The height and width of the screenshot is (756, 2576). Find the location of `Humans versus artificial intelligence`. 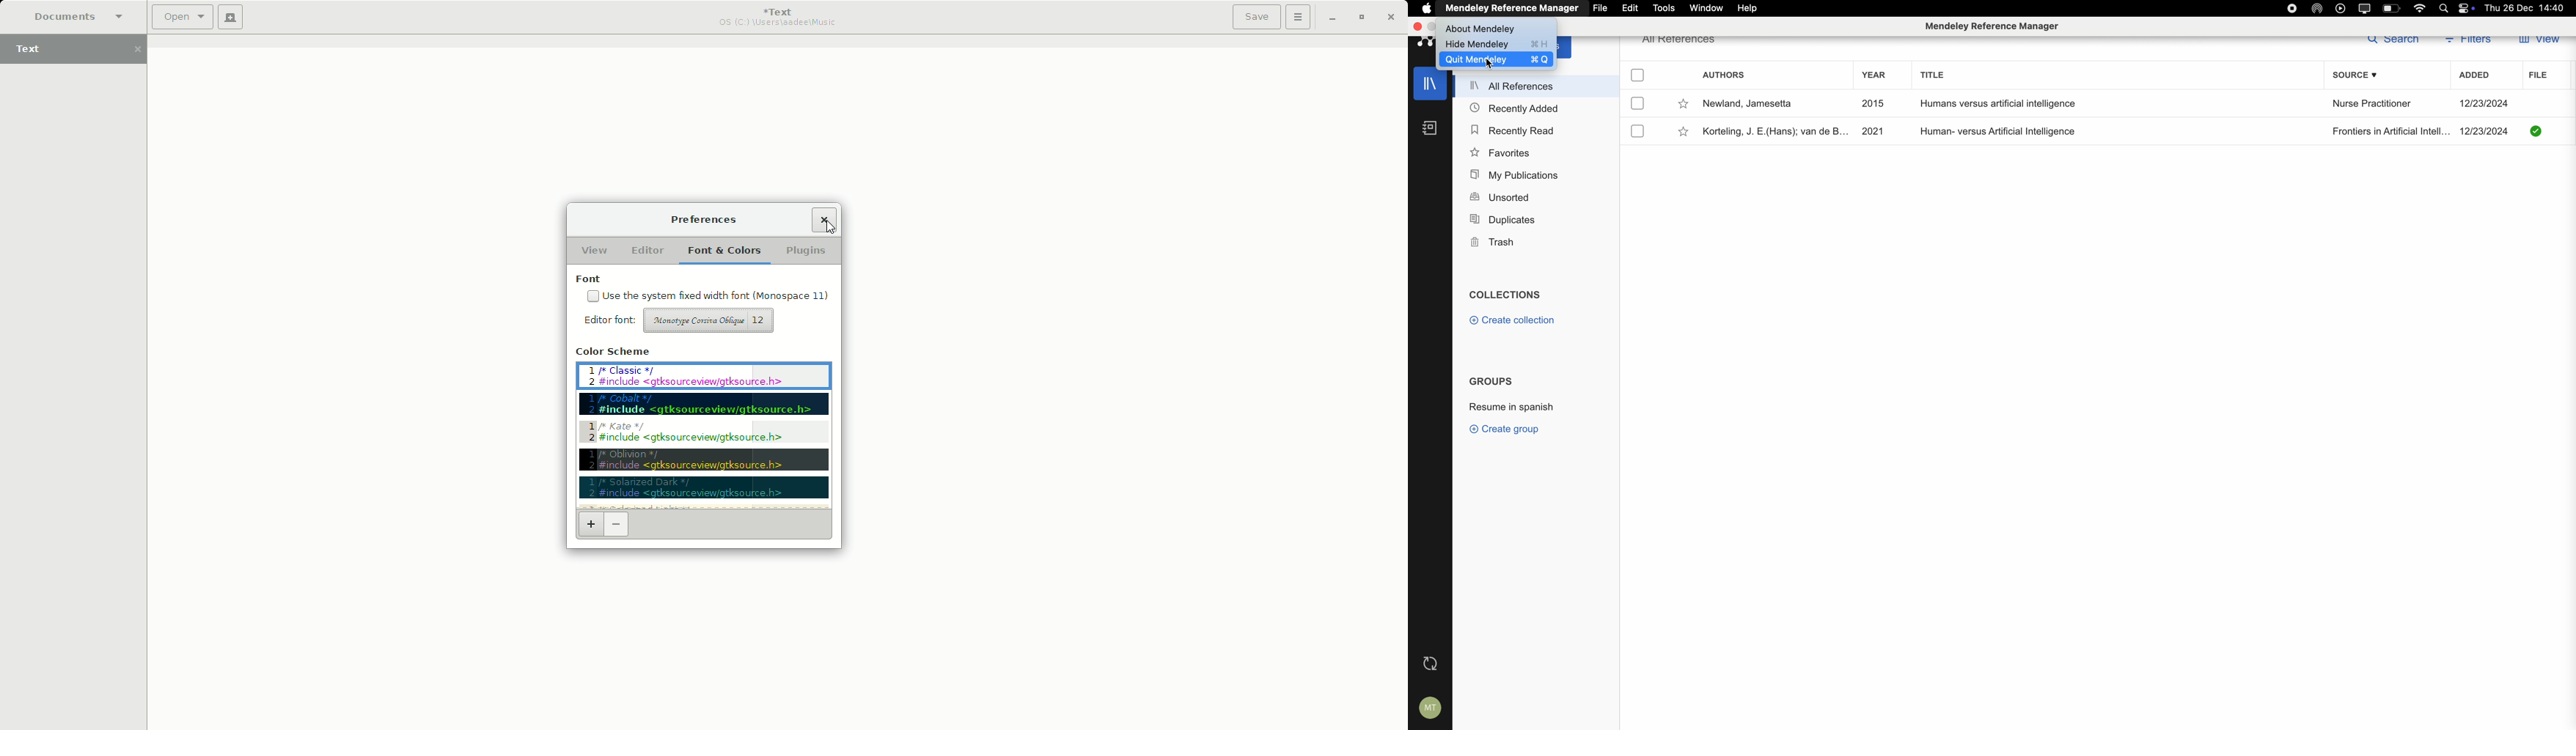

Humans versus artificial intelligence is located at coordinates (1996, 104).